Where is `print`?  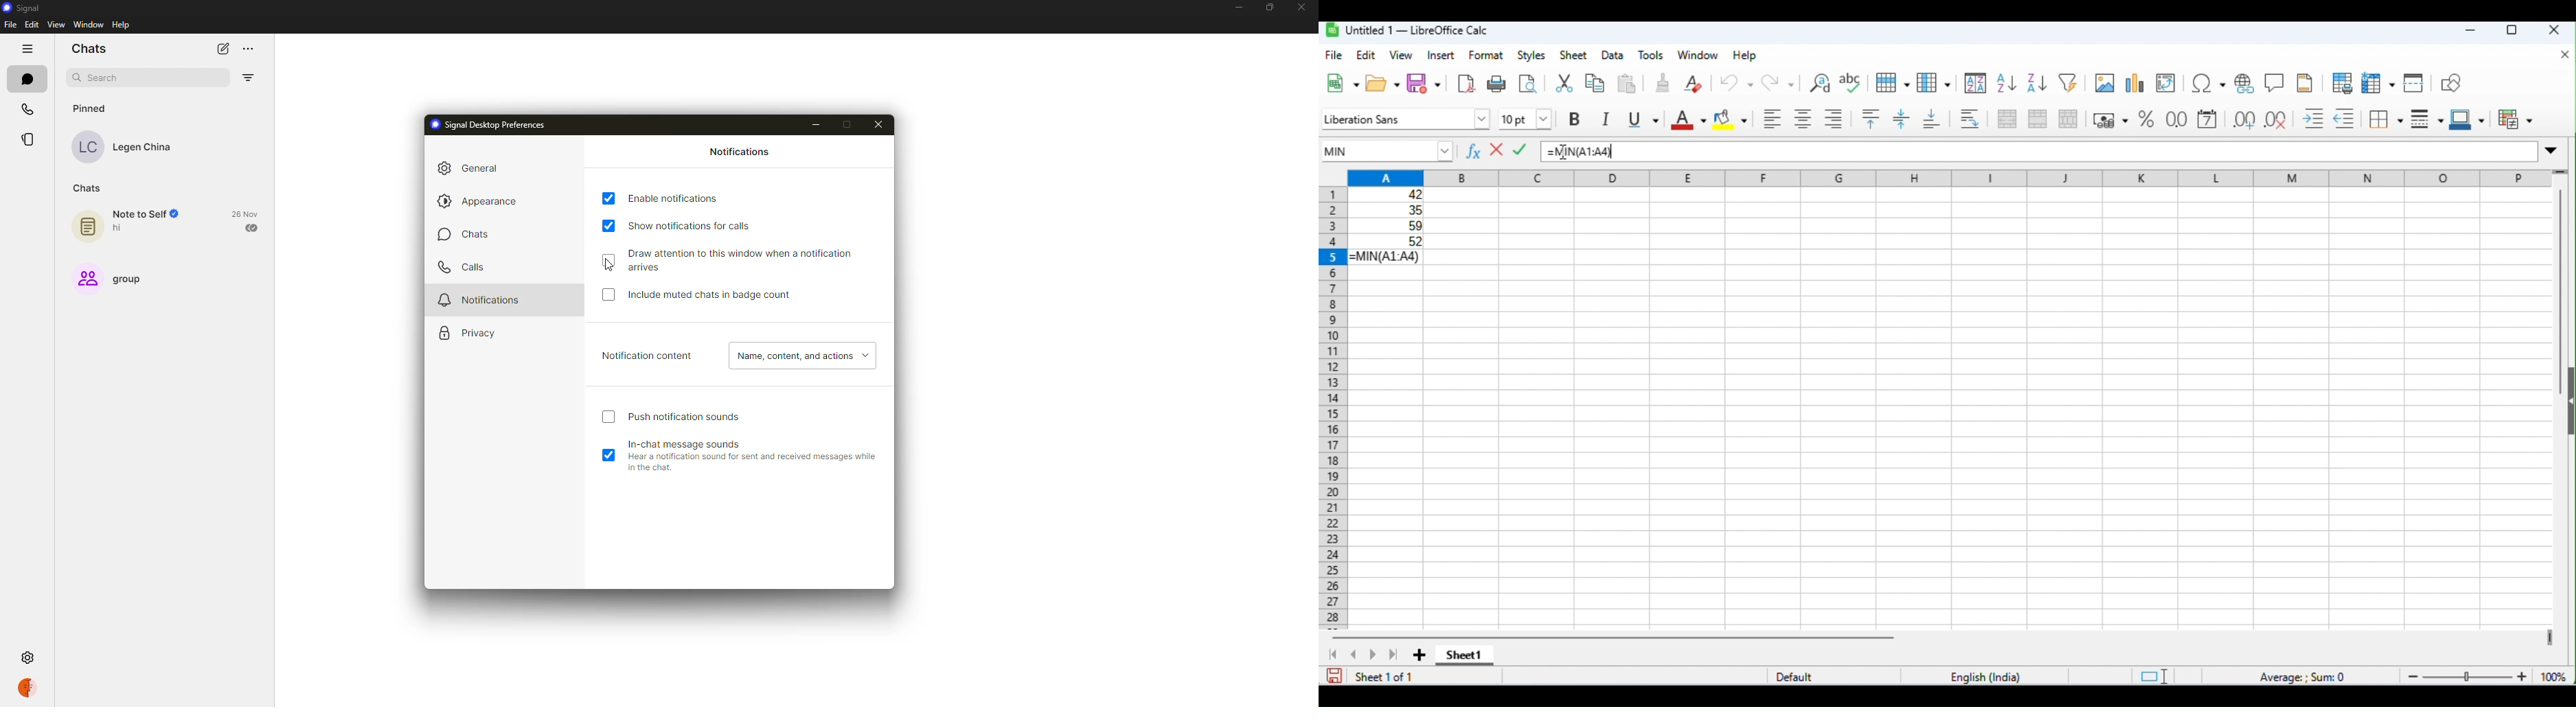 print is located at coordinates (1495, 84).